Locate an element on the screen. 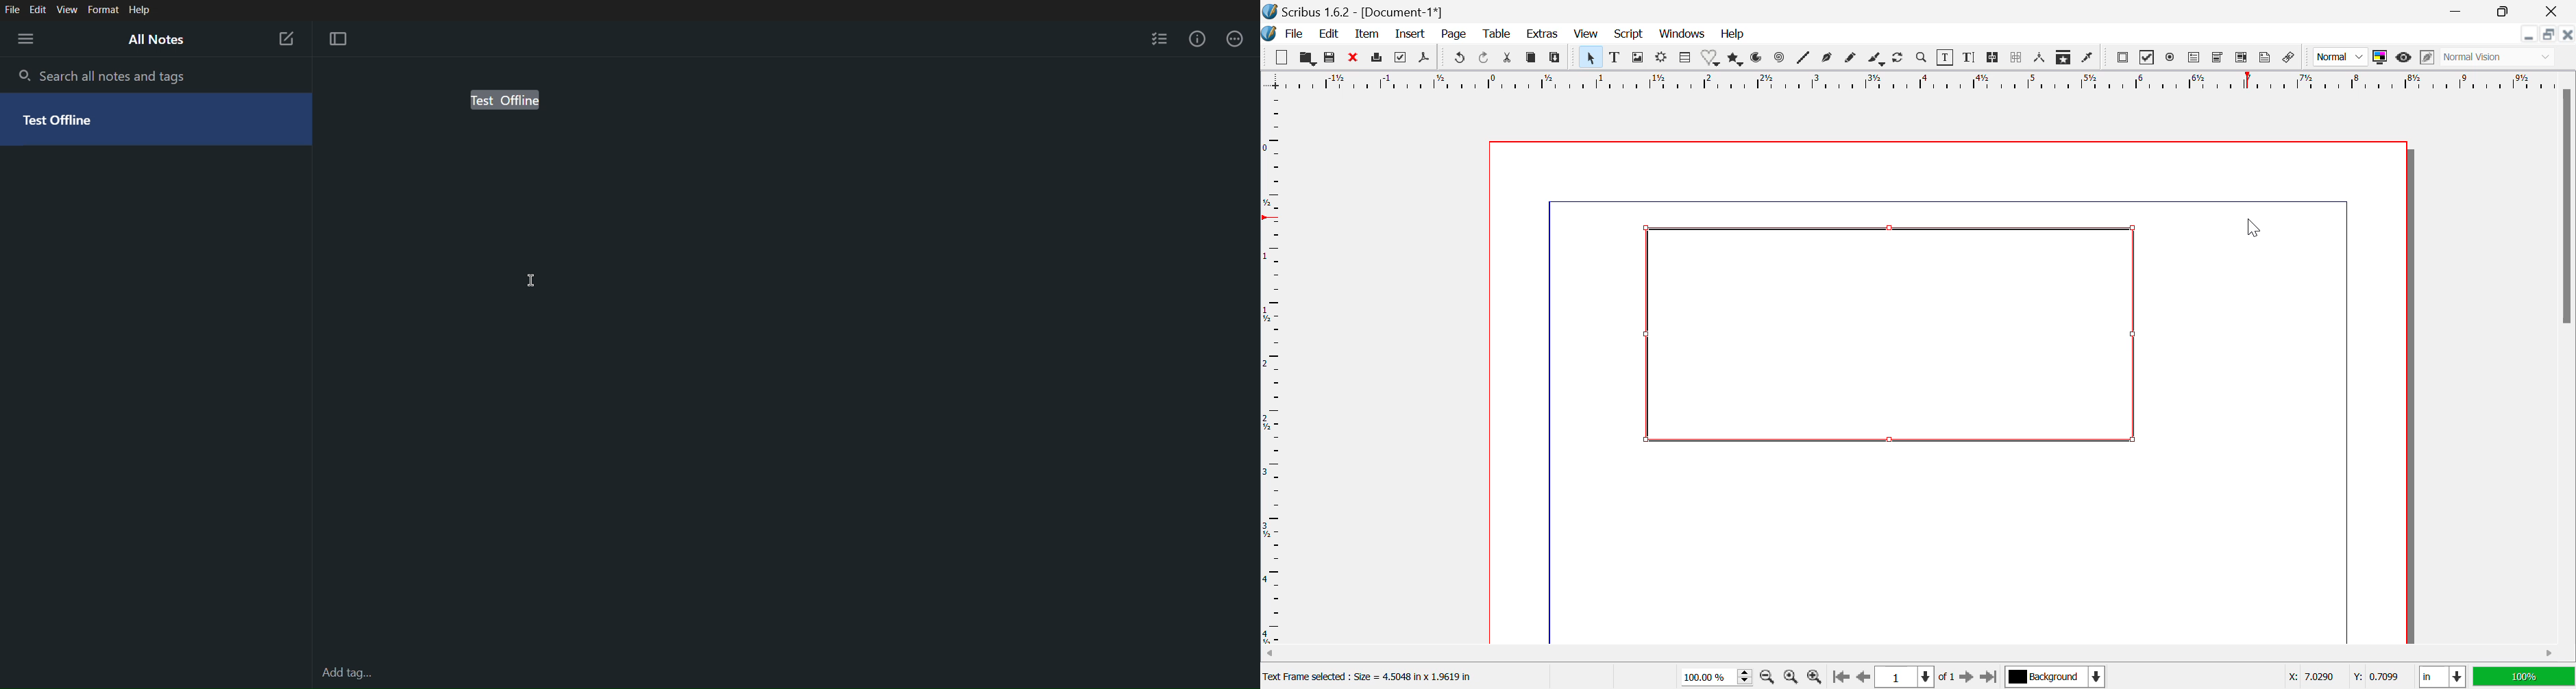  Menu is located at coordinates (24, 37).